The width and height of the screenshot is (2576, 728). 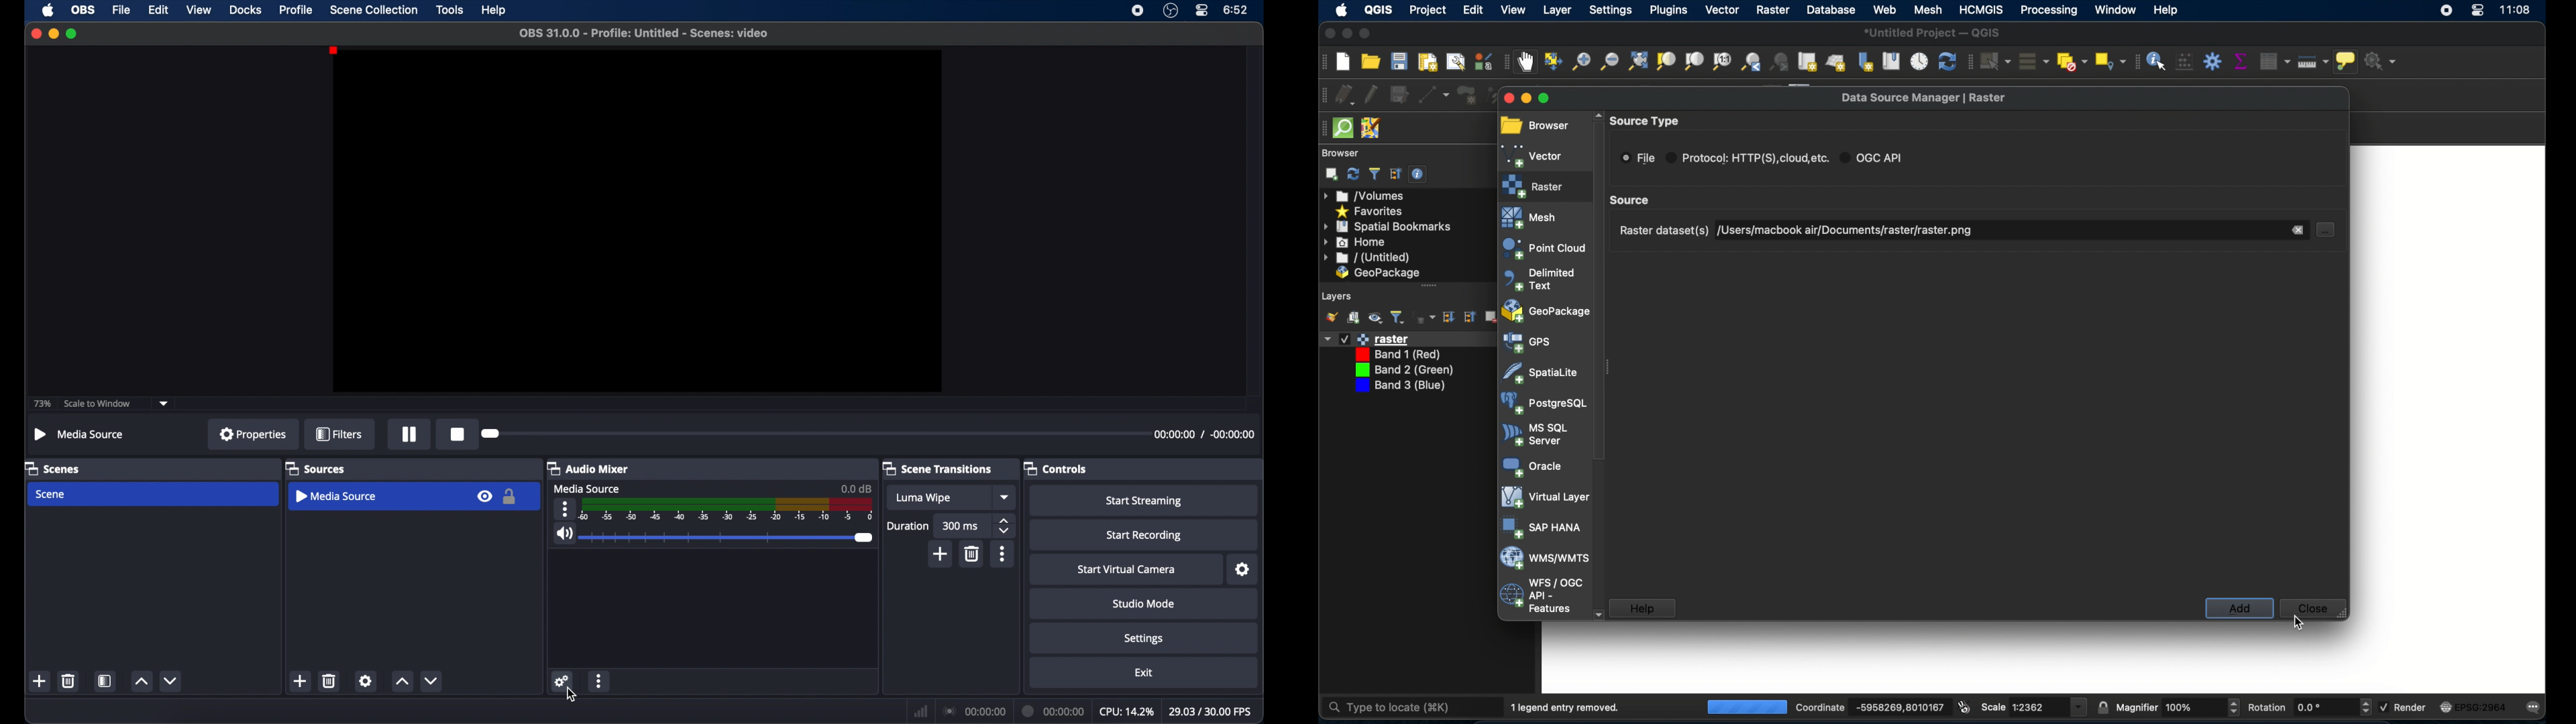 What do you see at coordinates (975, 711) in the screenshot?
I see `connection` at bounding box center [975, 711].